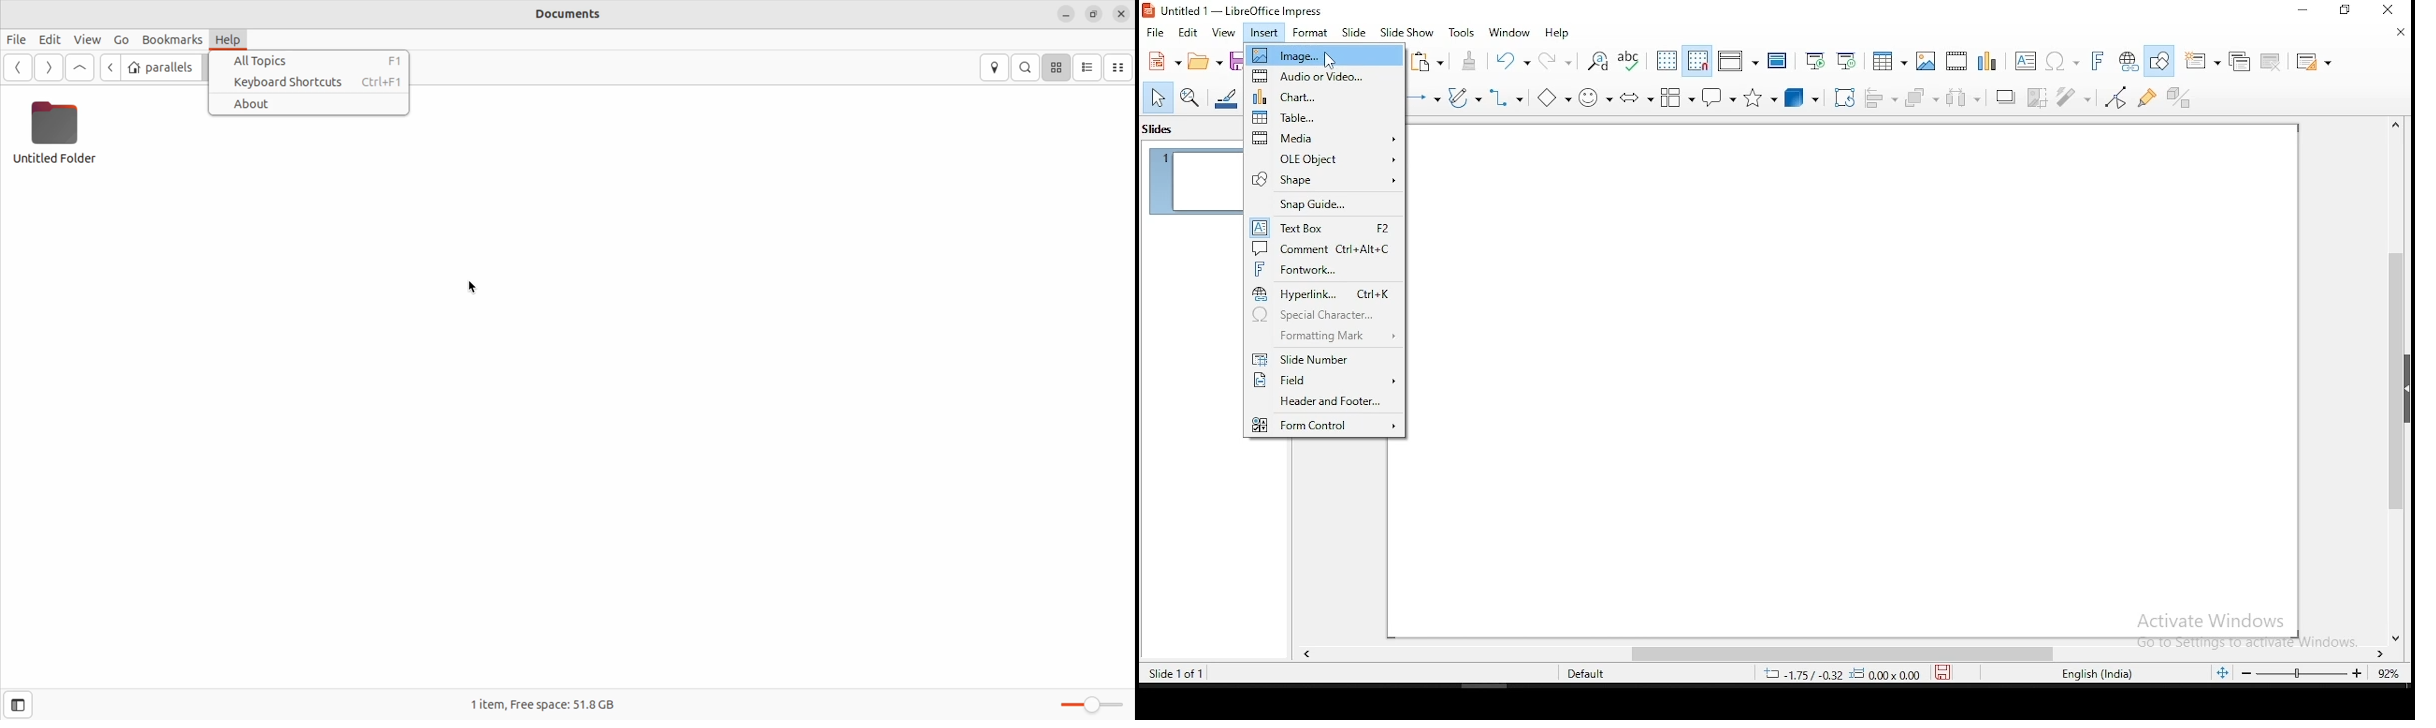  Describe the element at coordinates (1559, 61) in the screenshot. I see `redo` at that location.